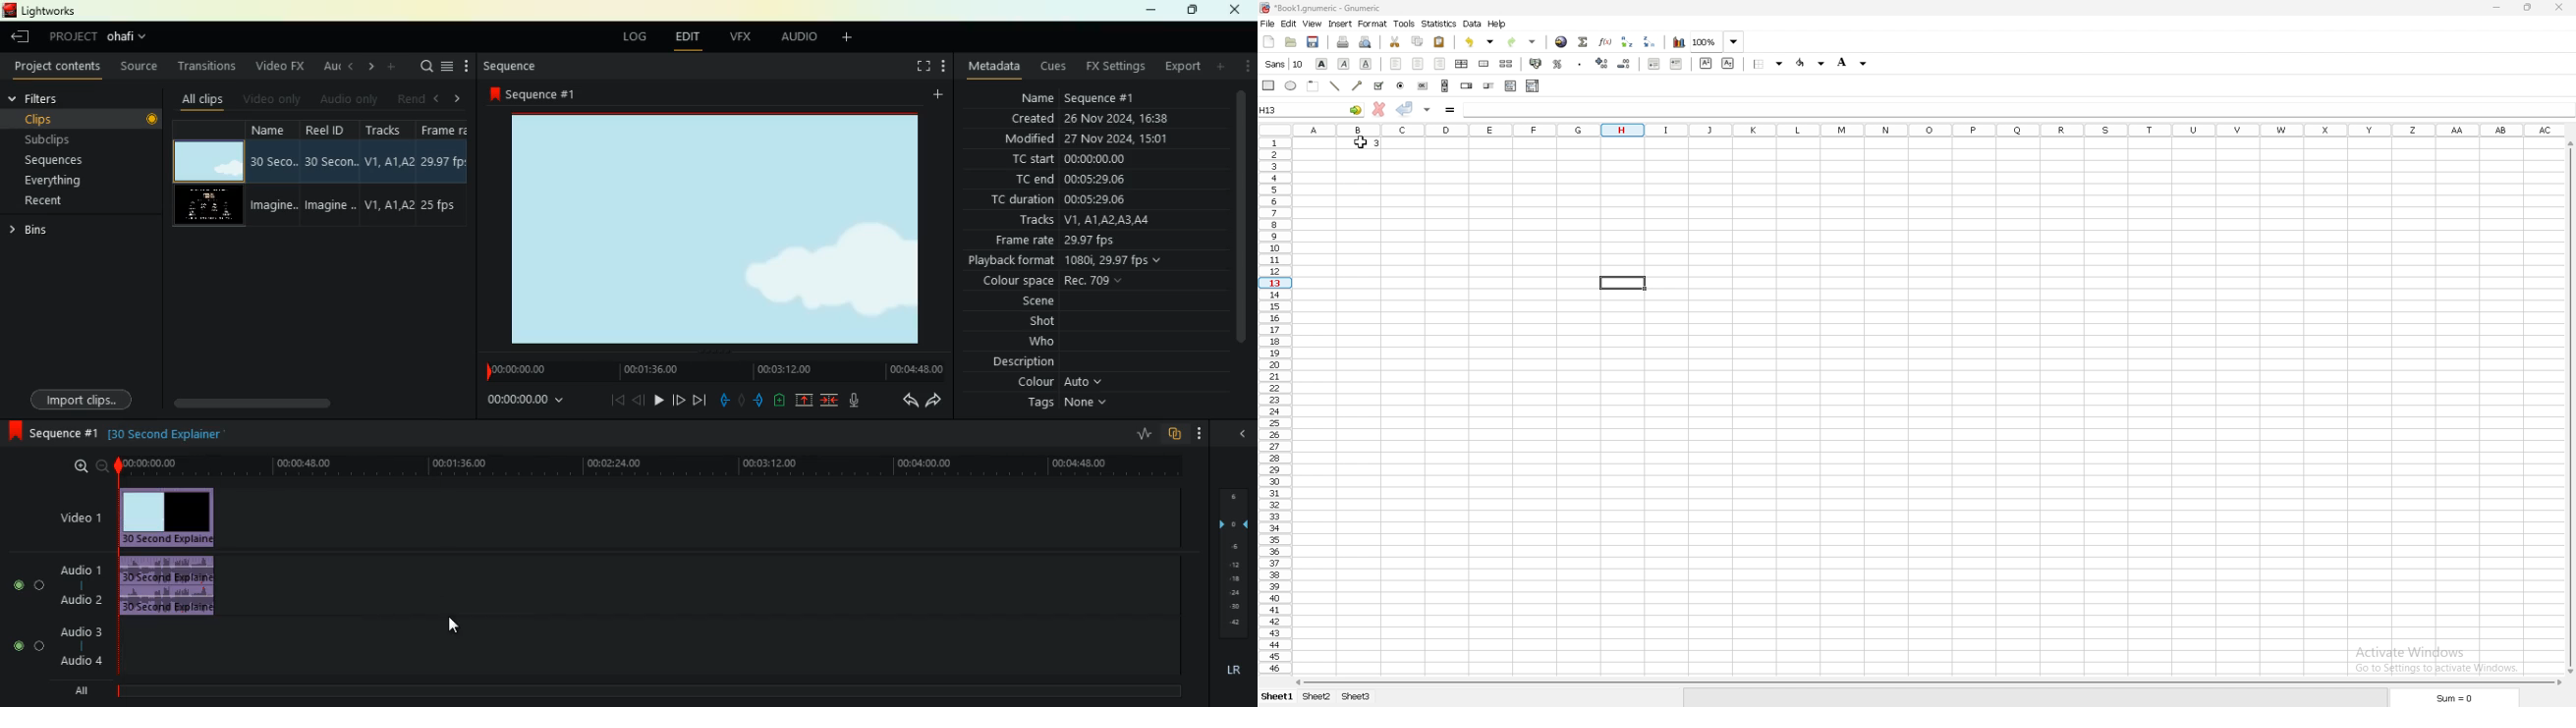 The height and width of the screenshot is (728, 2576). Describe the element at coordinates (1173, 436) in the screenshot. I see `overlap` at that location.